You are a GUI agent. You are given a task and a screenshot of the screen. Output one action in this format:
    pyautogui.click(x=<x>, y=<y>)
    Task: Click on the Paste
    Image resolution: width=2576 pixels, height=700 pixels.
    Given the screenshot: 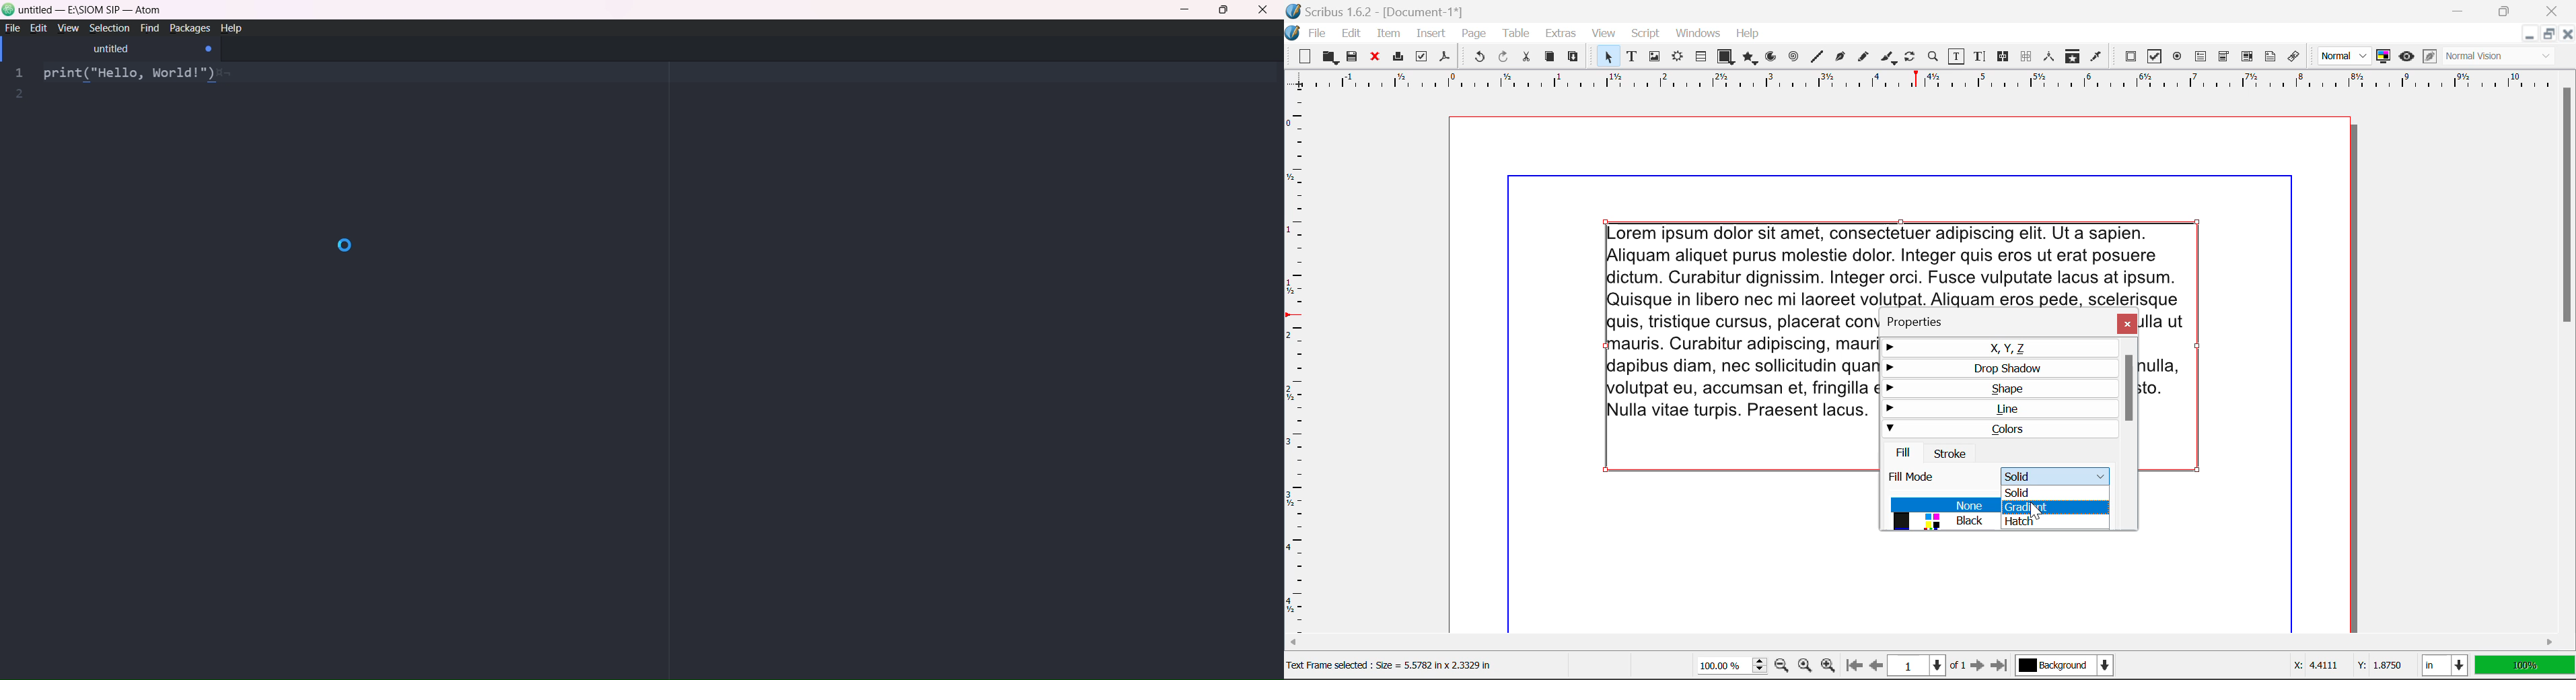 What is the action you would take?
    pyautogui.click(x=1573, y=57)
    